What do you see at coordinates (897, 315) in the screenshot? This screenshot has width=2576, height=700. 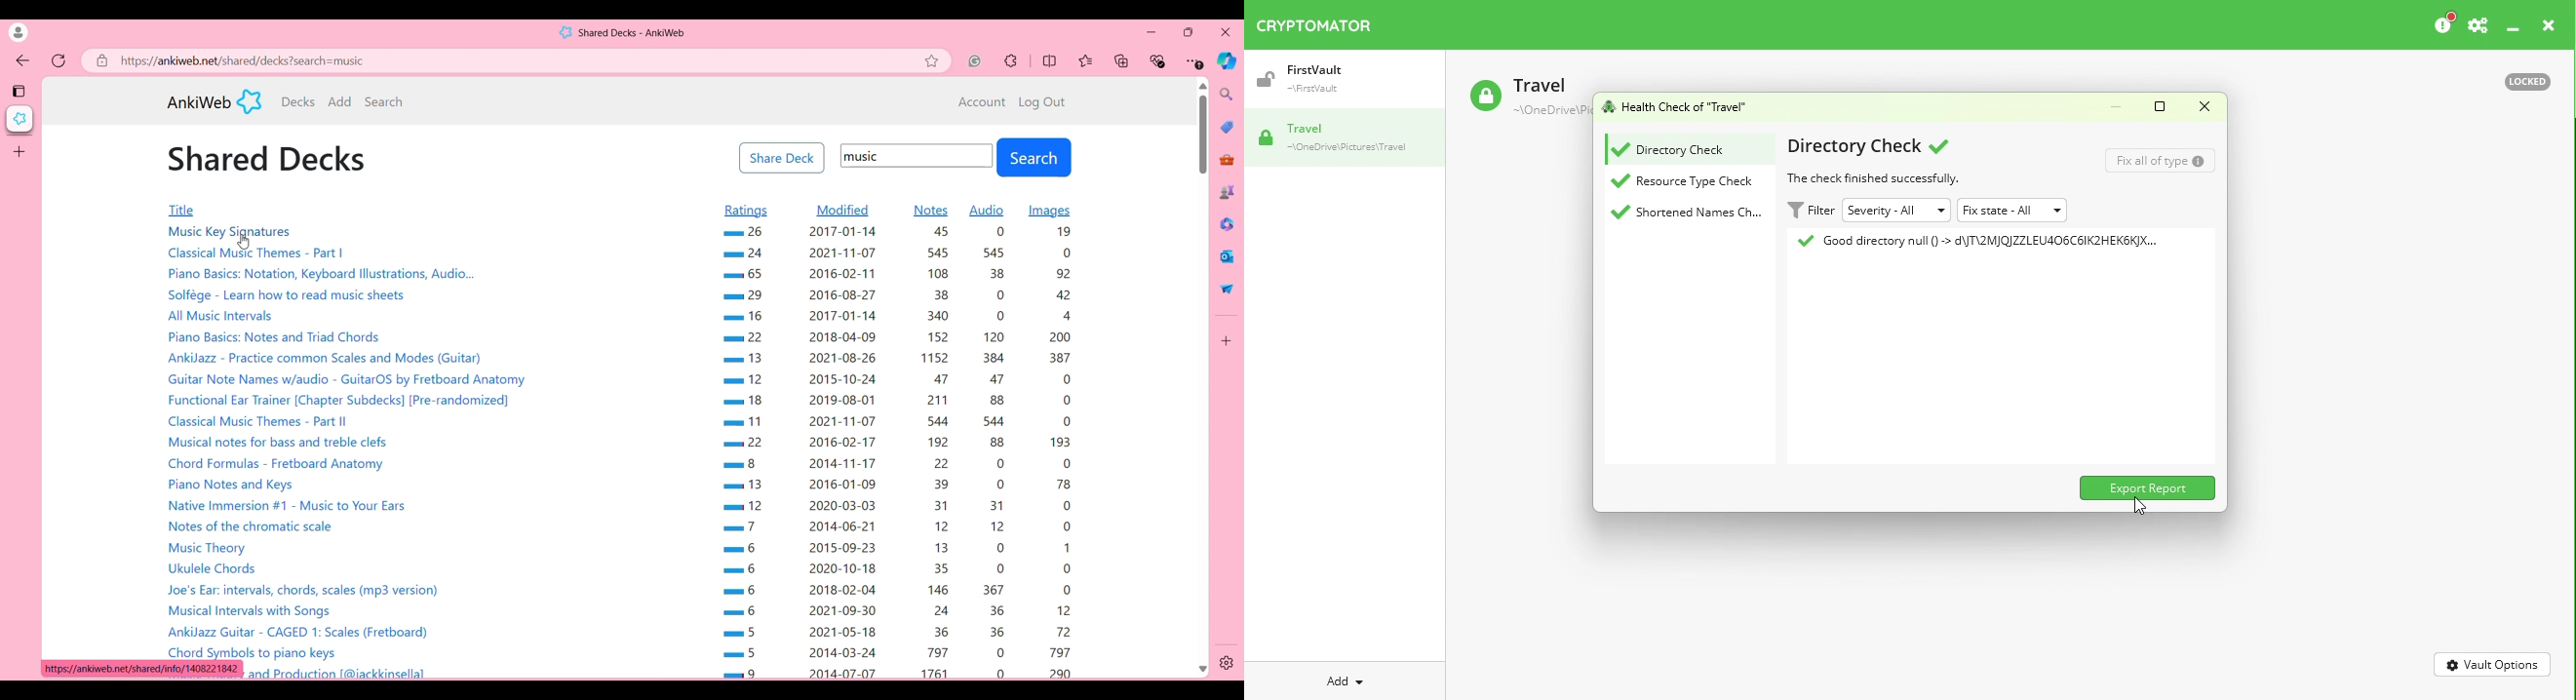 I see `— 16 2017-01-14 340 0 4` at bounding box center [897, 315].